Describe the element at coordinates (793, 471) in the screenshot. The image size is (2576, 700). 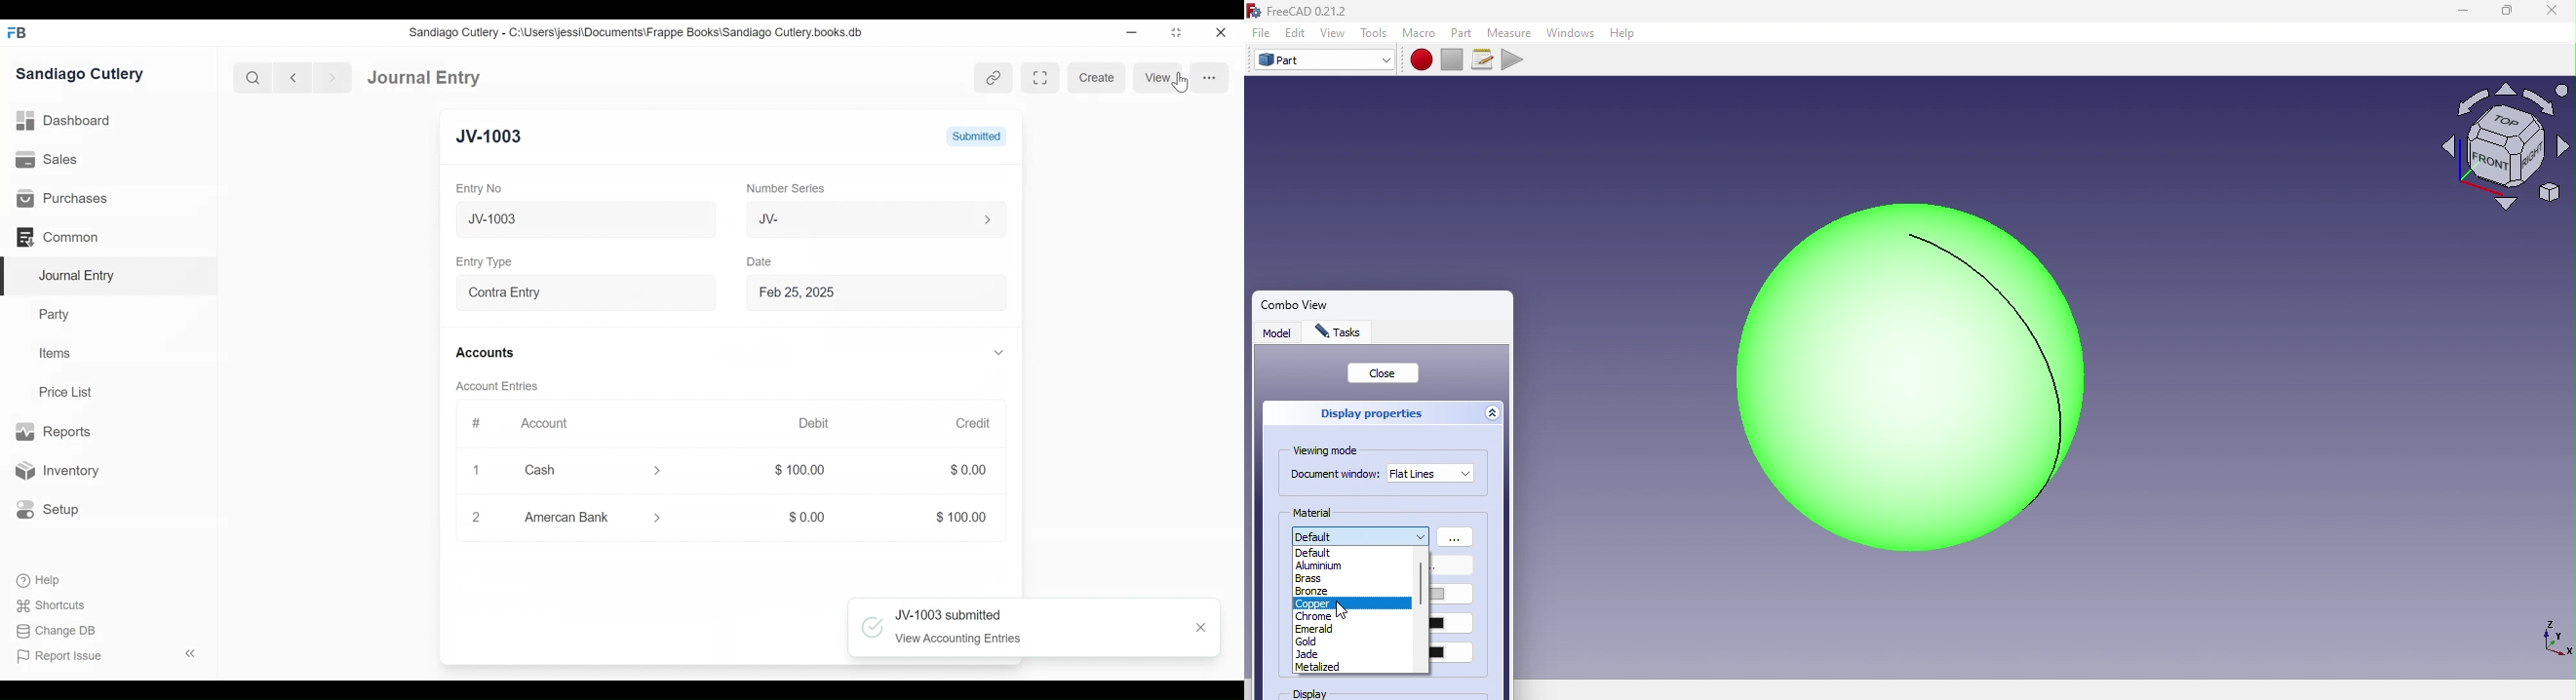
I see `$100.00` at that location.